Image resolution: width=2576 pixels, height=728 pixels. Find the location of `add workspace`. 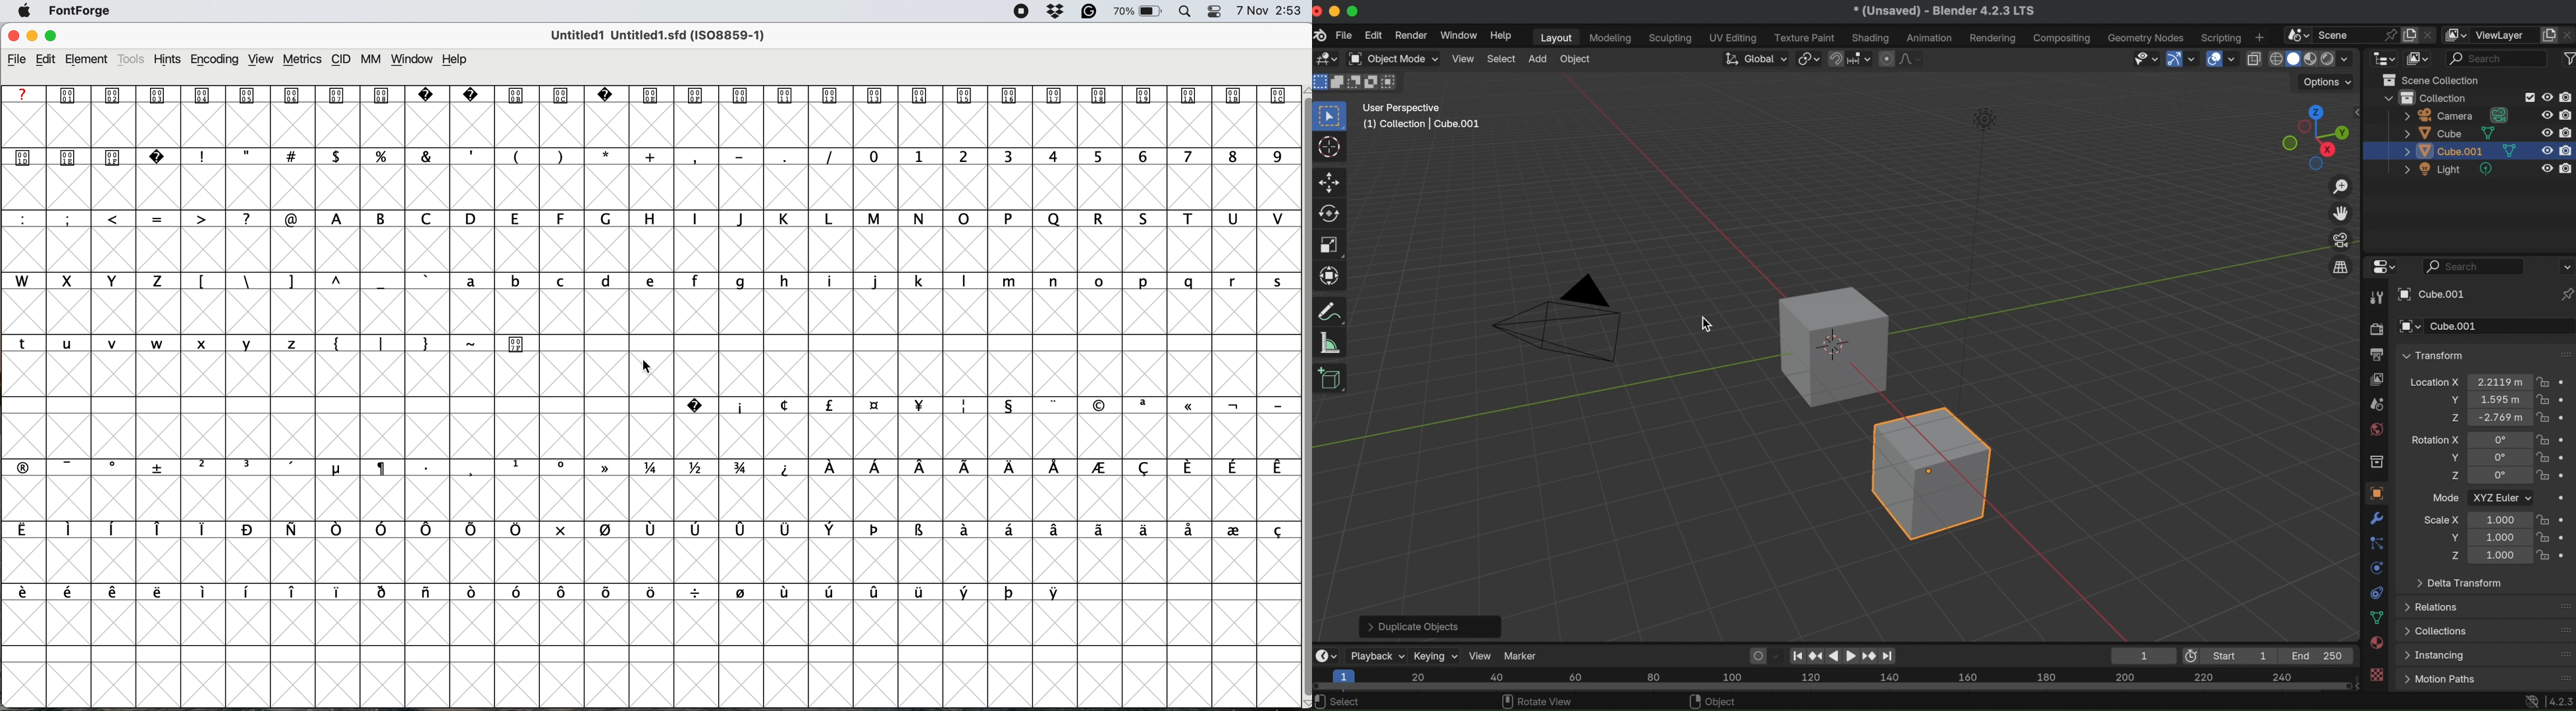

add workspace is located at coordinates (2259, 36).